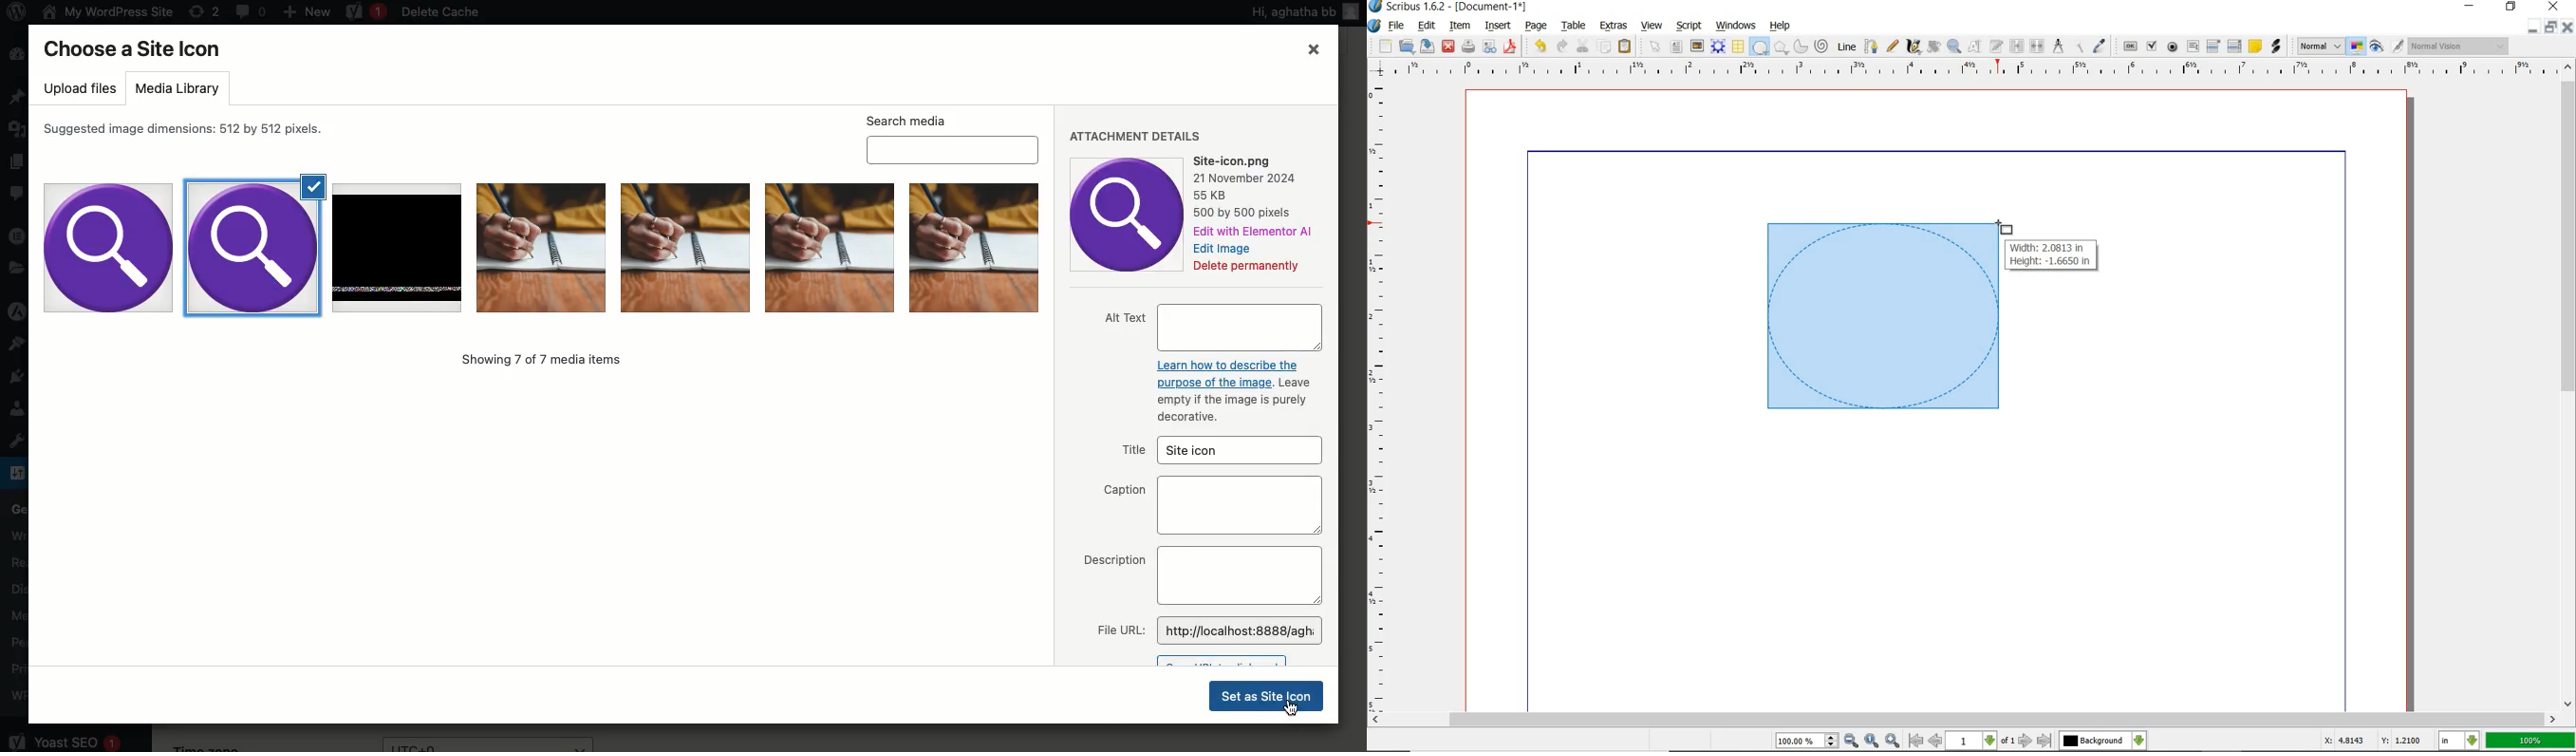 The image size is (2576, 756). What do you see at coordinates (2193, 46) in the screenshot?
I see `PDF TEXT FIELD` at bounding box center [2193, 46].